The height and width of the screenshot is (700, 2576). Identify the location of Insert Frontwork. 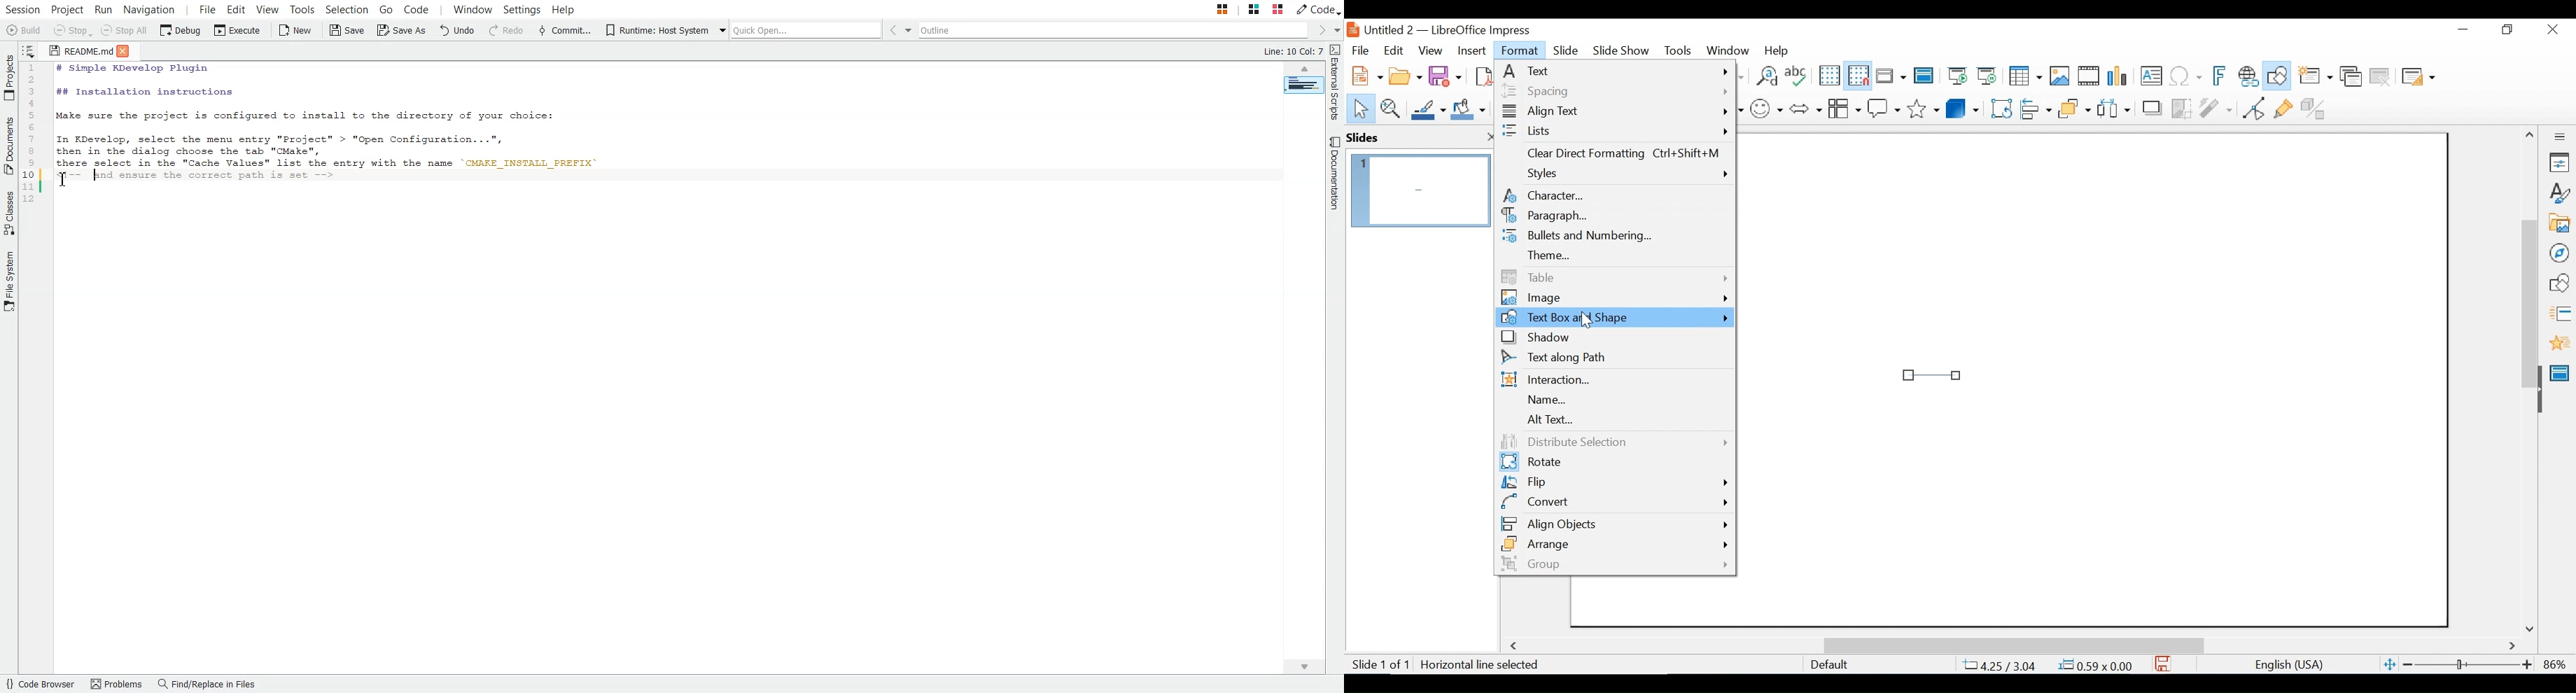
(2221, 76).